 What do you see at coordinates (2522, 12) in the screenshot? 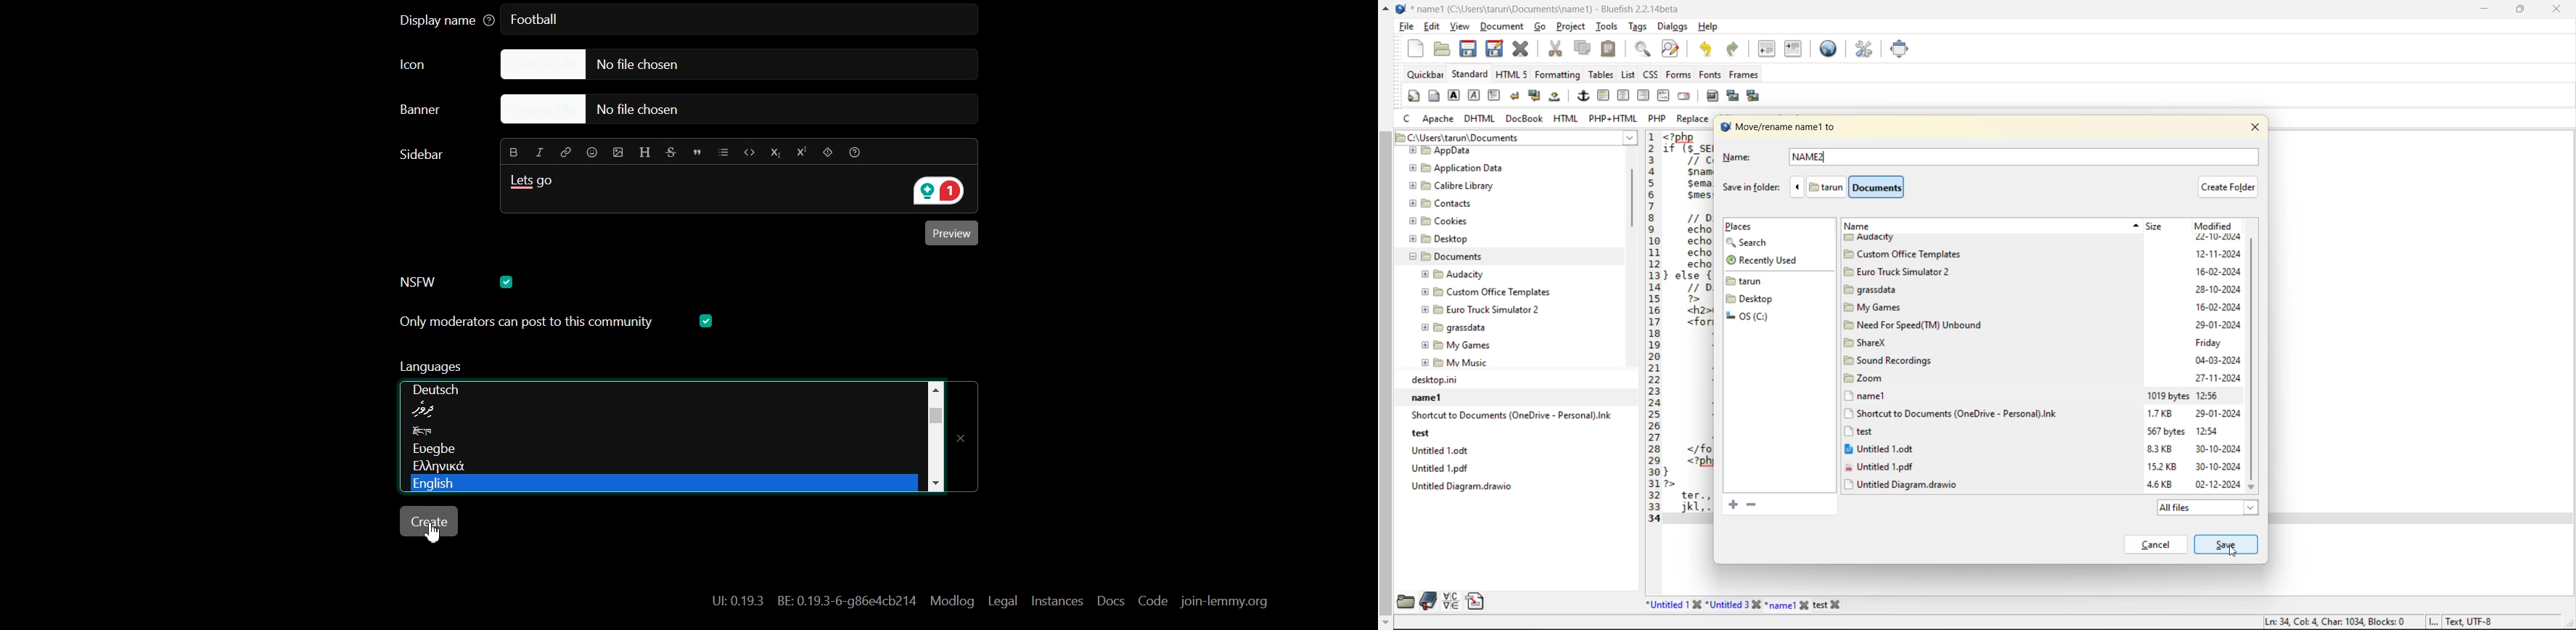
I see `maximize` at bounding box center [2522, 12].